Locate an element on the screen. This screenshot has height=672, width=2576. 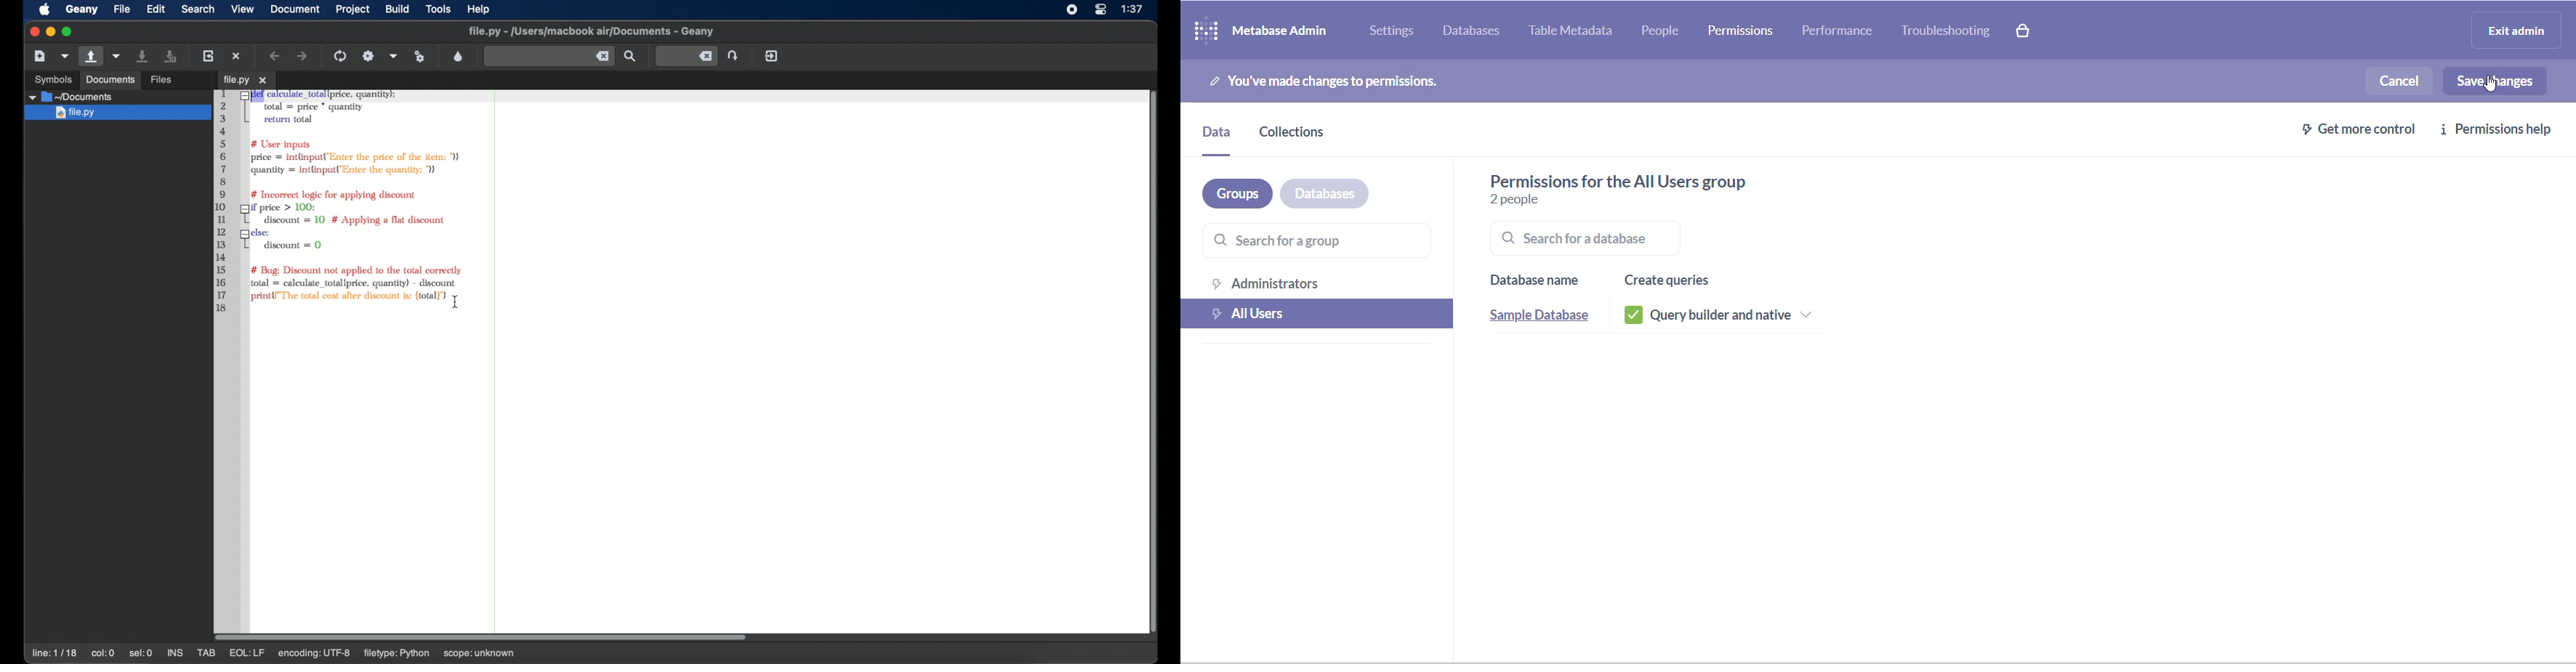
table metadata is located at coordinates (1577, 32).